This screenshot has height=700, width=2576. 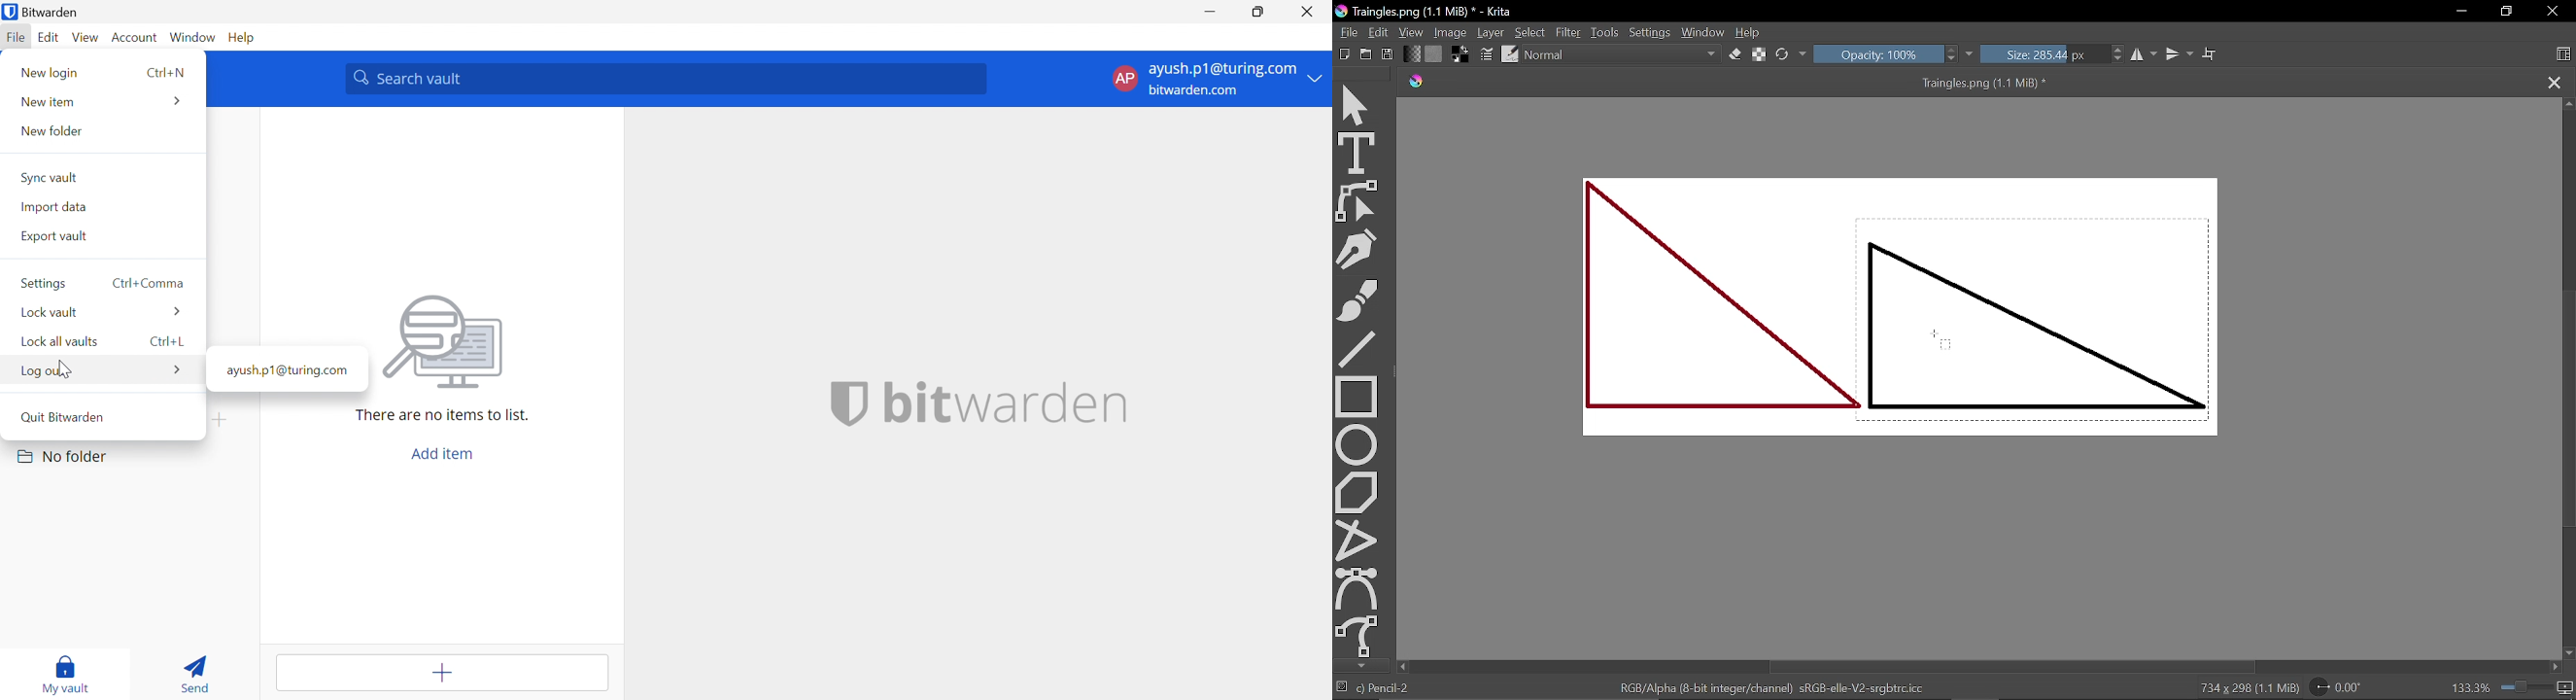 I want to click on Add tem, so click(x=445, y=673).